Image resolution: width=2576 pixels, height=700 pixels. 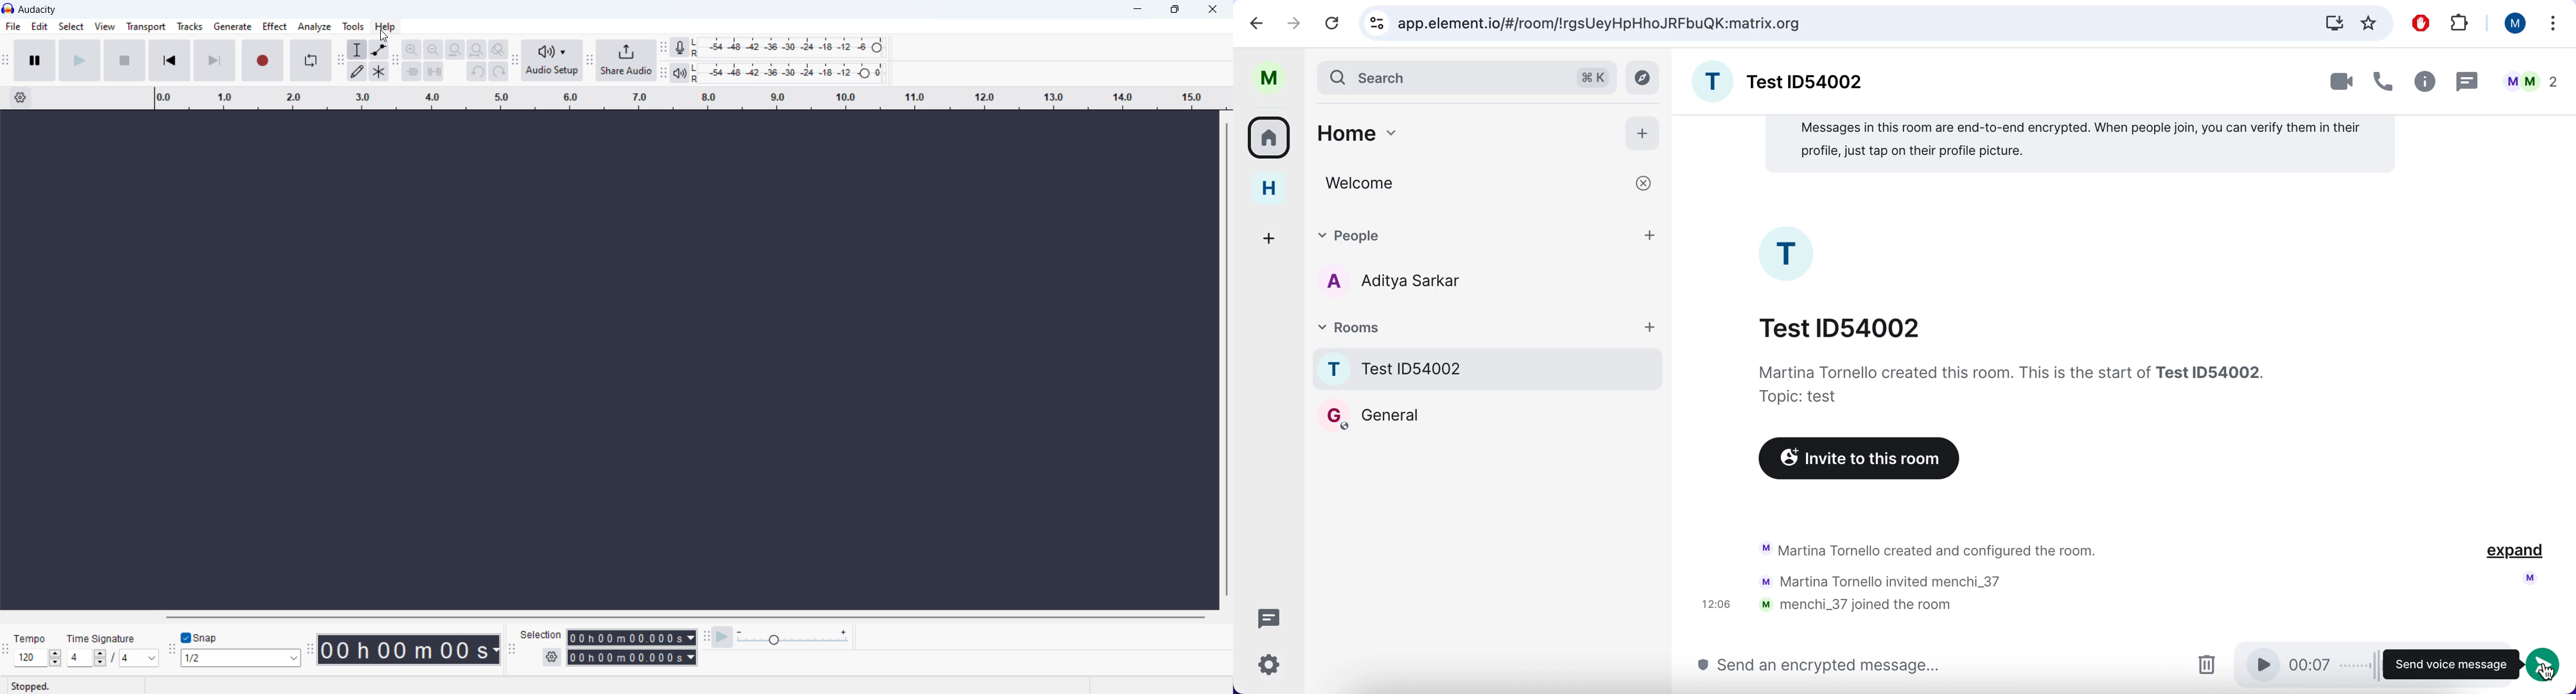 I want to click on expand, so click(x=2514, y=553).